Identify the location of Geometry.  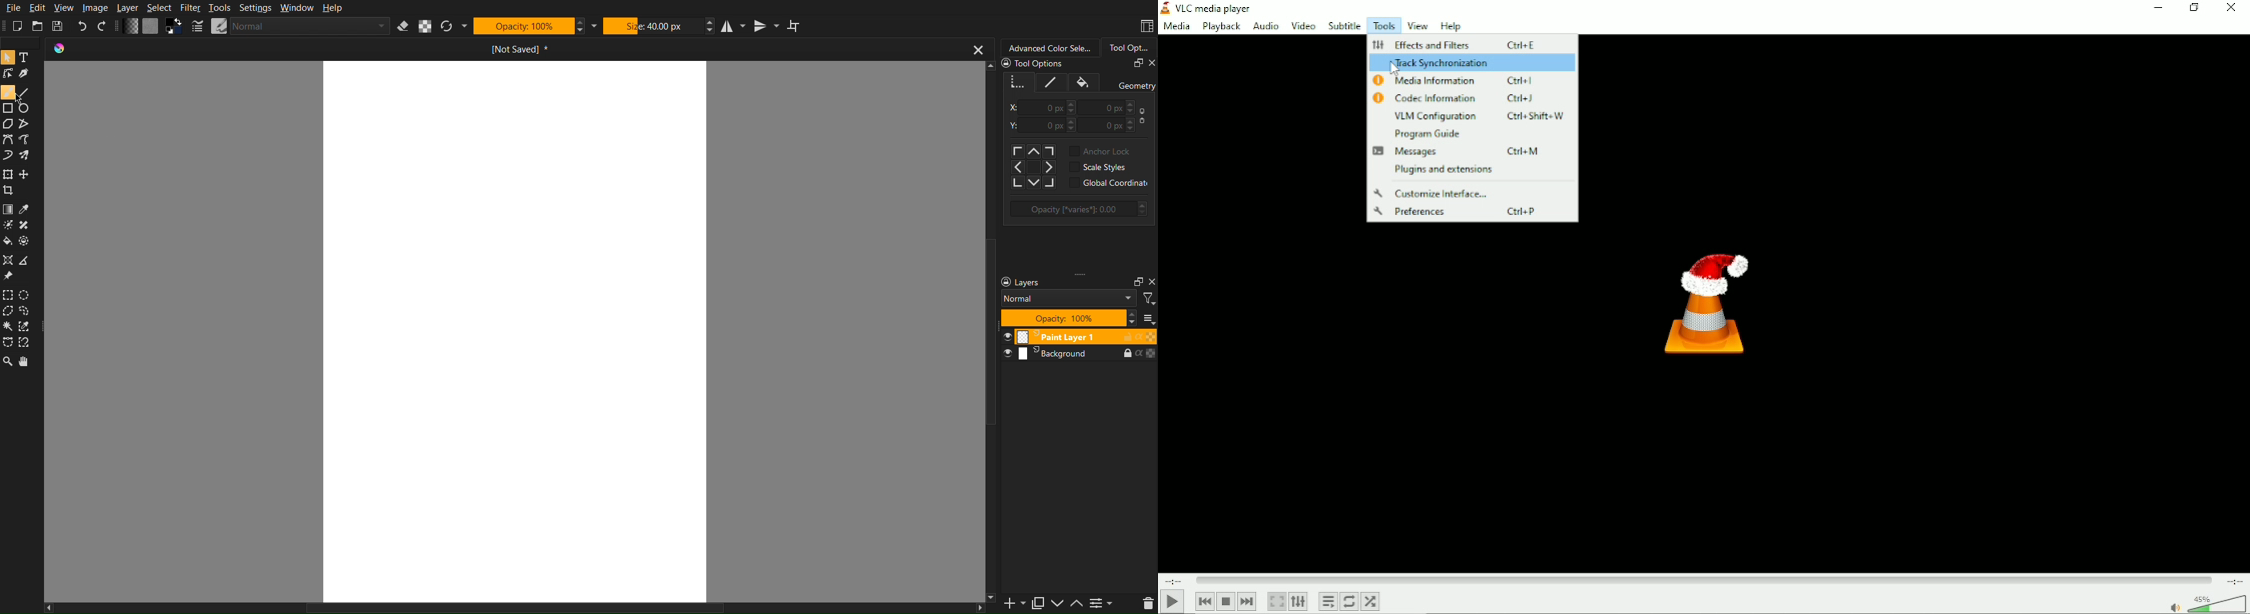
(1136, 86).